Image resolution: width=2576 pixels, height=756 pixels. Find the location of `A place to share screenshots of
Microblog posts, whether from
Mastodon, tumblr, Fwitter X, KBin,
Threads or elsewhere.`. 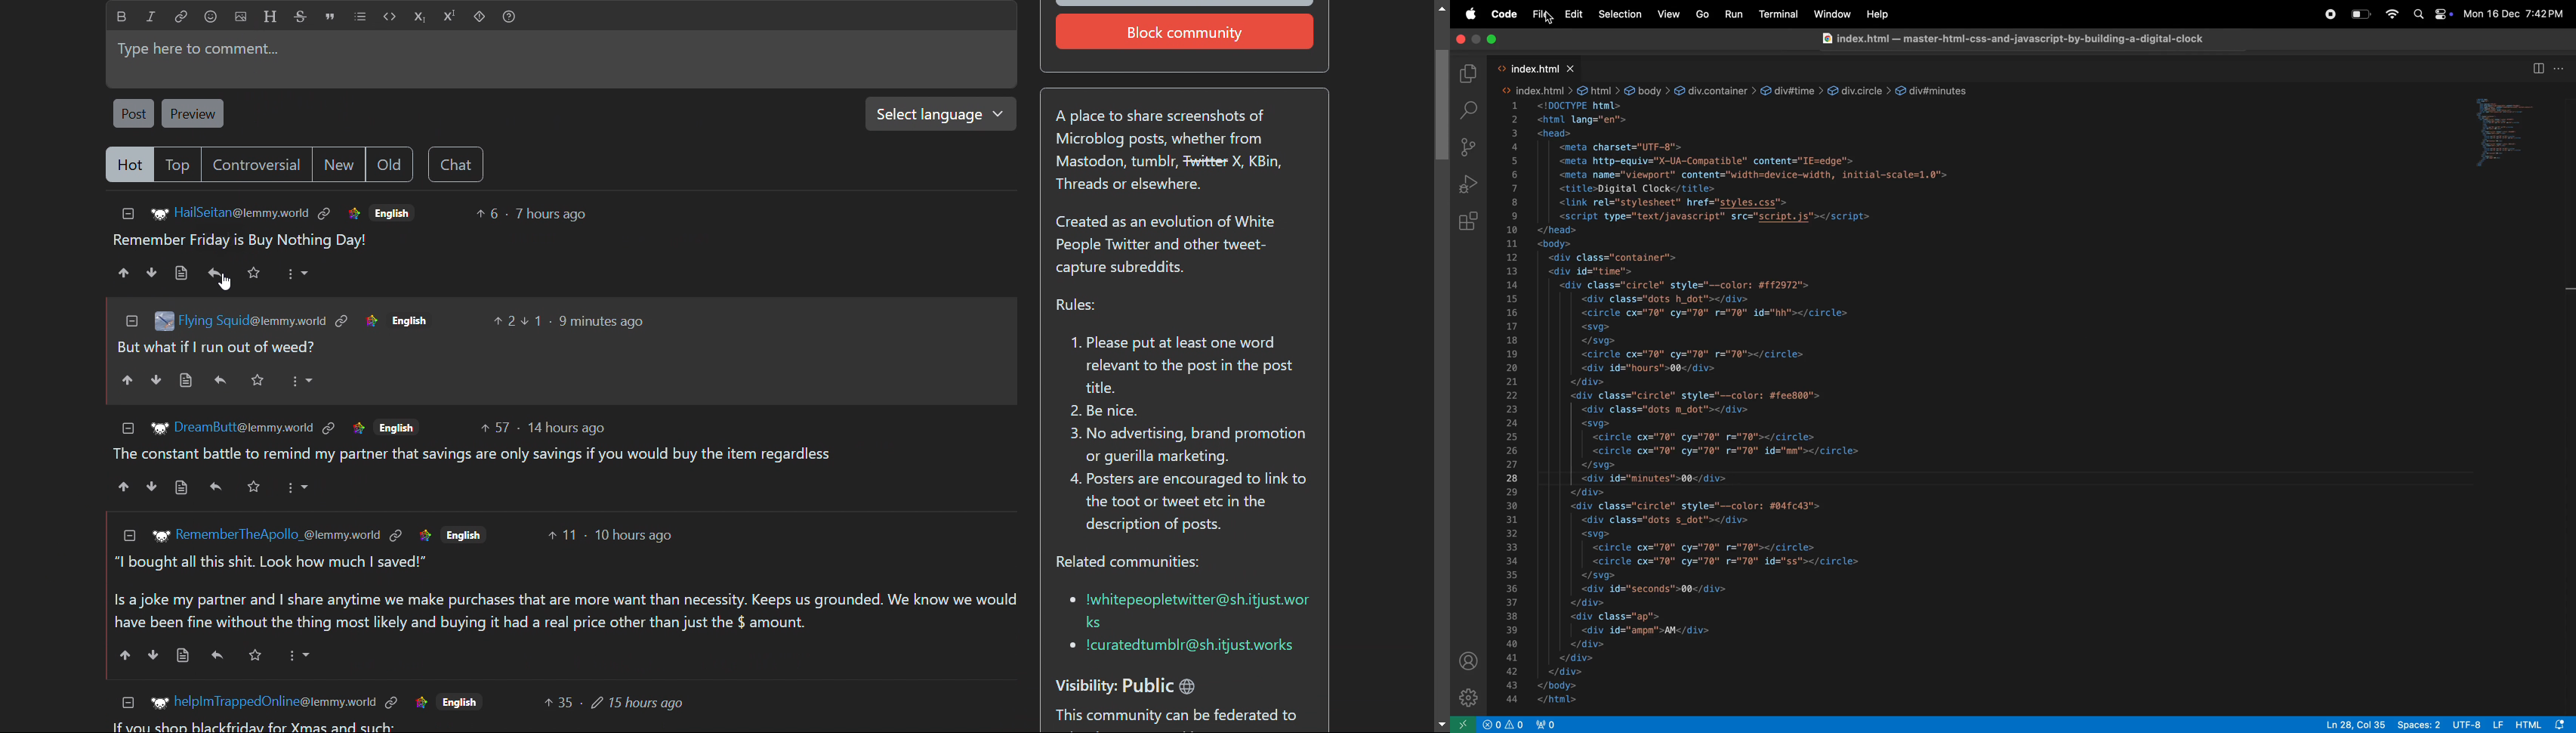

A place to share screenshots of
Microblog posts, whether from
Mastodon, tumblr, Fwitter X, KBin,
Threads or elsewhere. is located at coordinates (1177, 153).